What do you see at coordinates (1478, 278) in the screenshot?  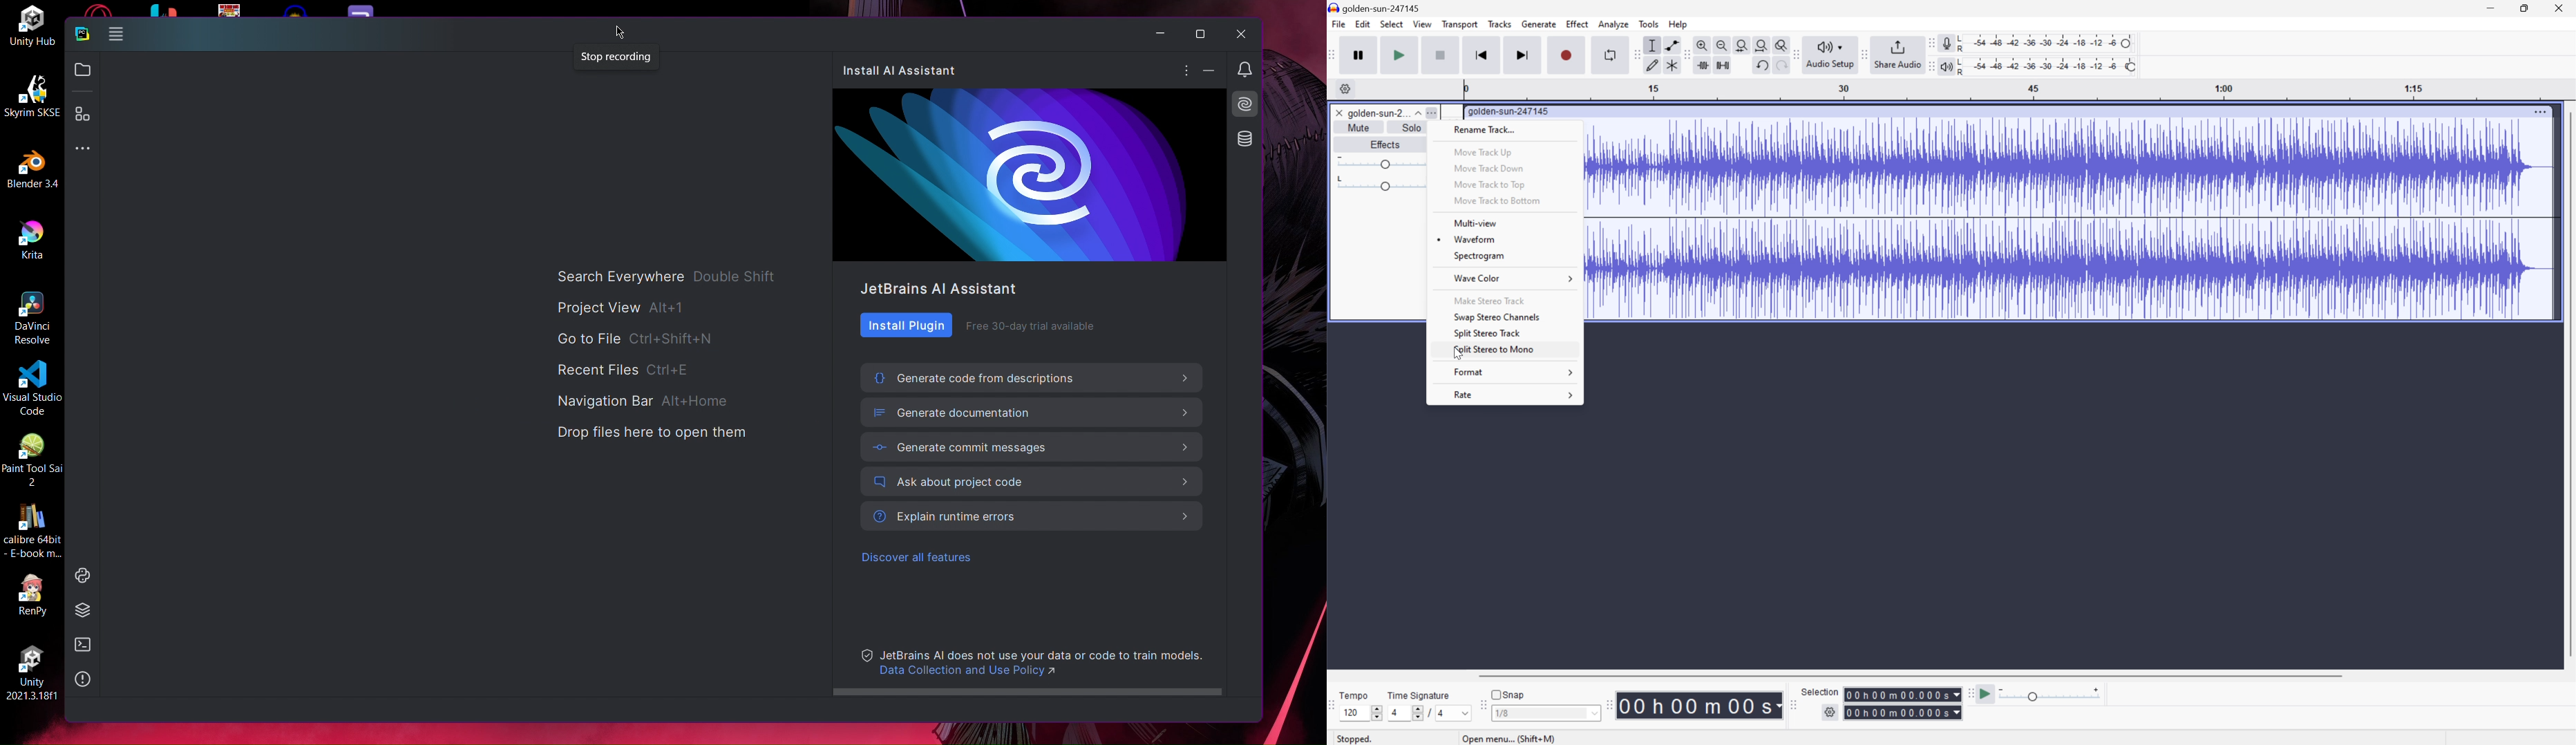 I see `Wave color` at bounding box center [1478, 278].